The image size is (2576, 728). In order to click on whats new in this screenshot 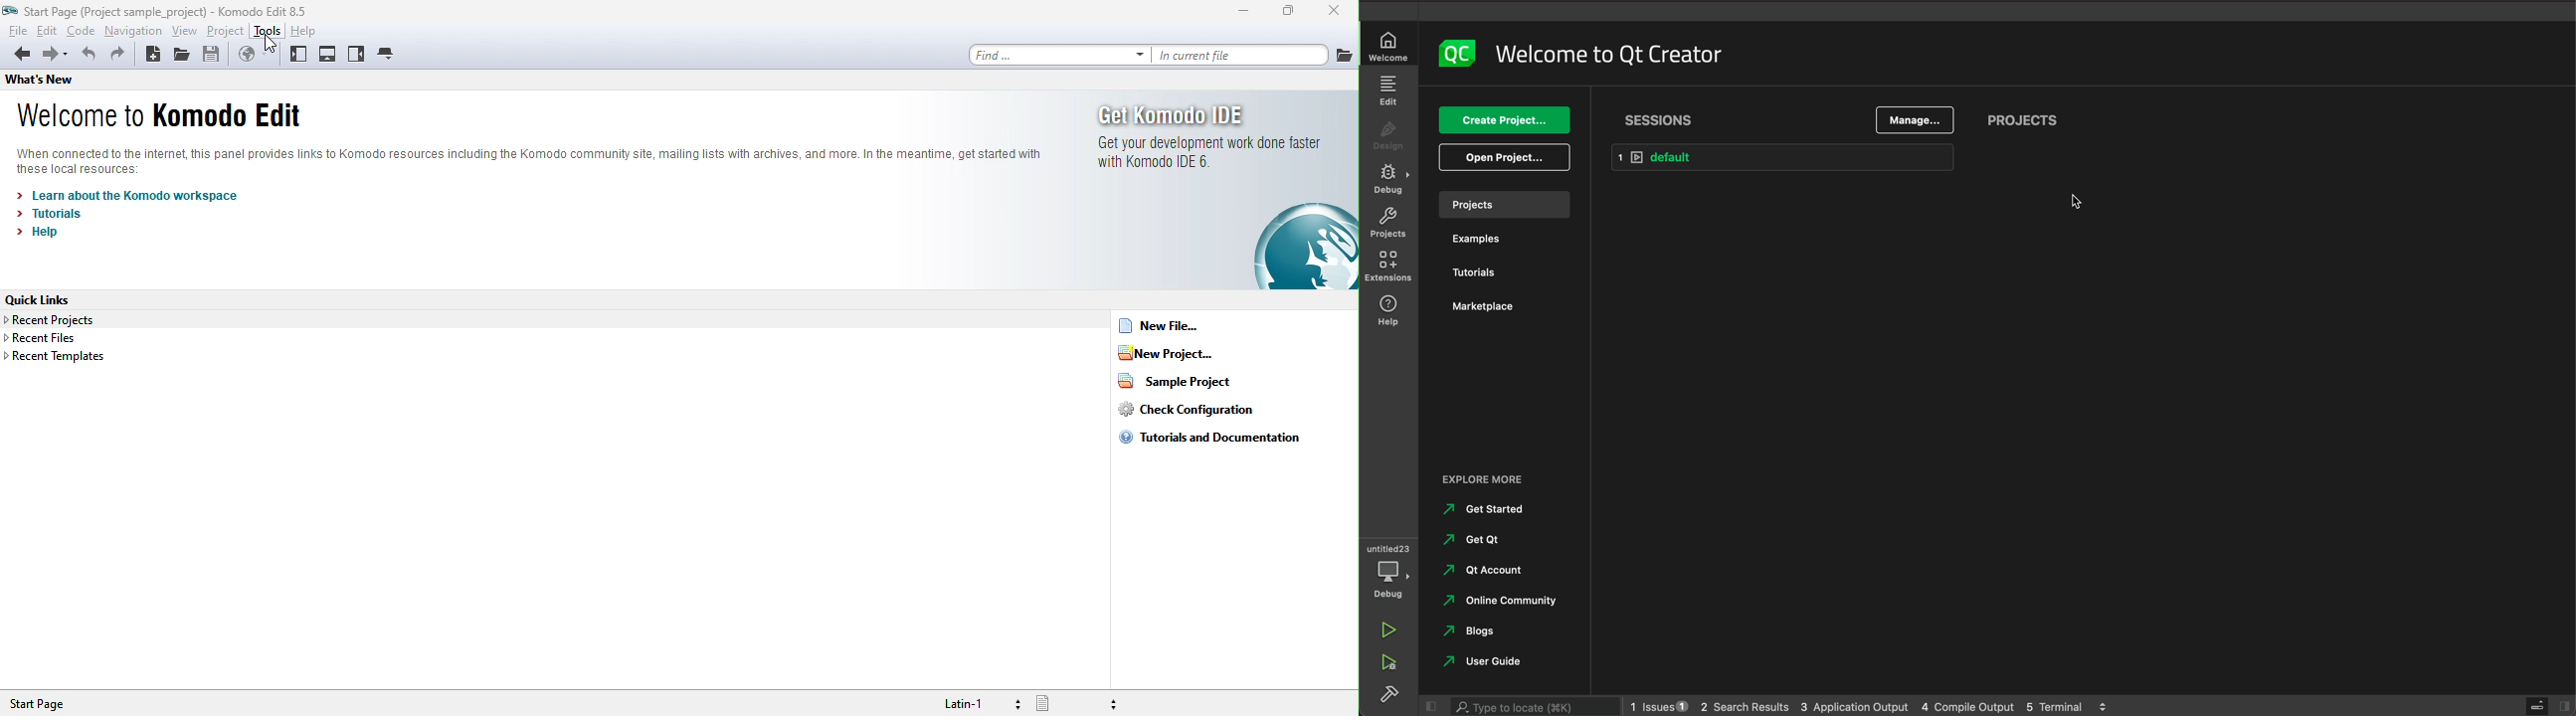, I will do `click(61, 81)`.